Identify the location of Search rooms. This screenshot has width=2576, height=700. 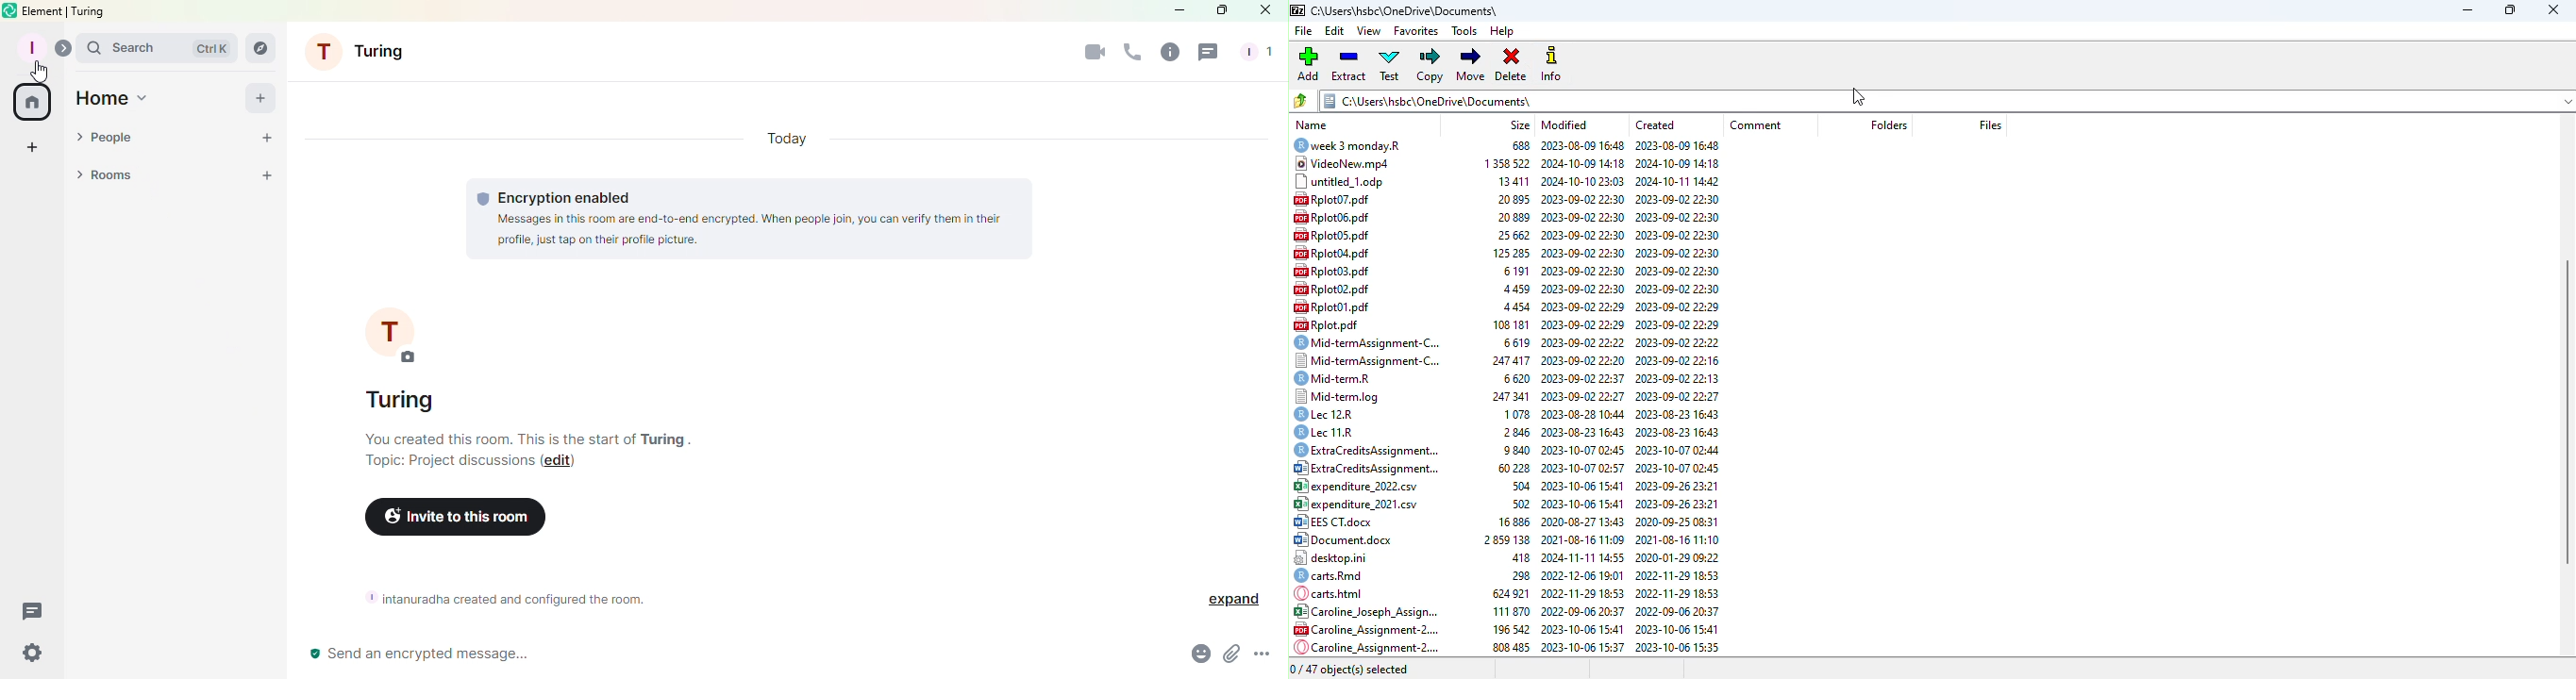
(264, 50).